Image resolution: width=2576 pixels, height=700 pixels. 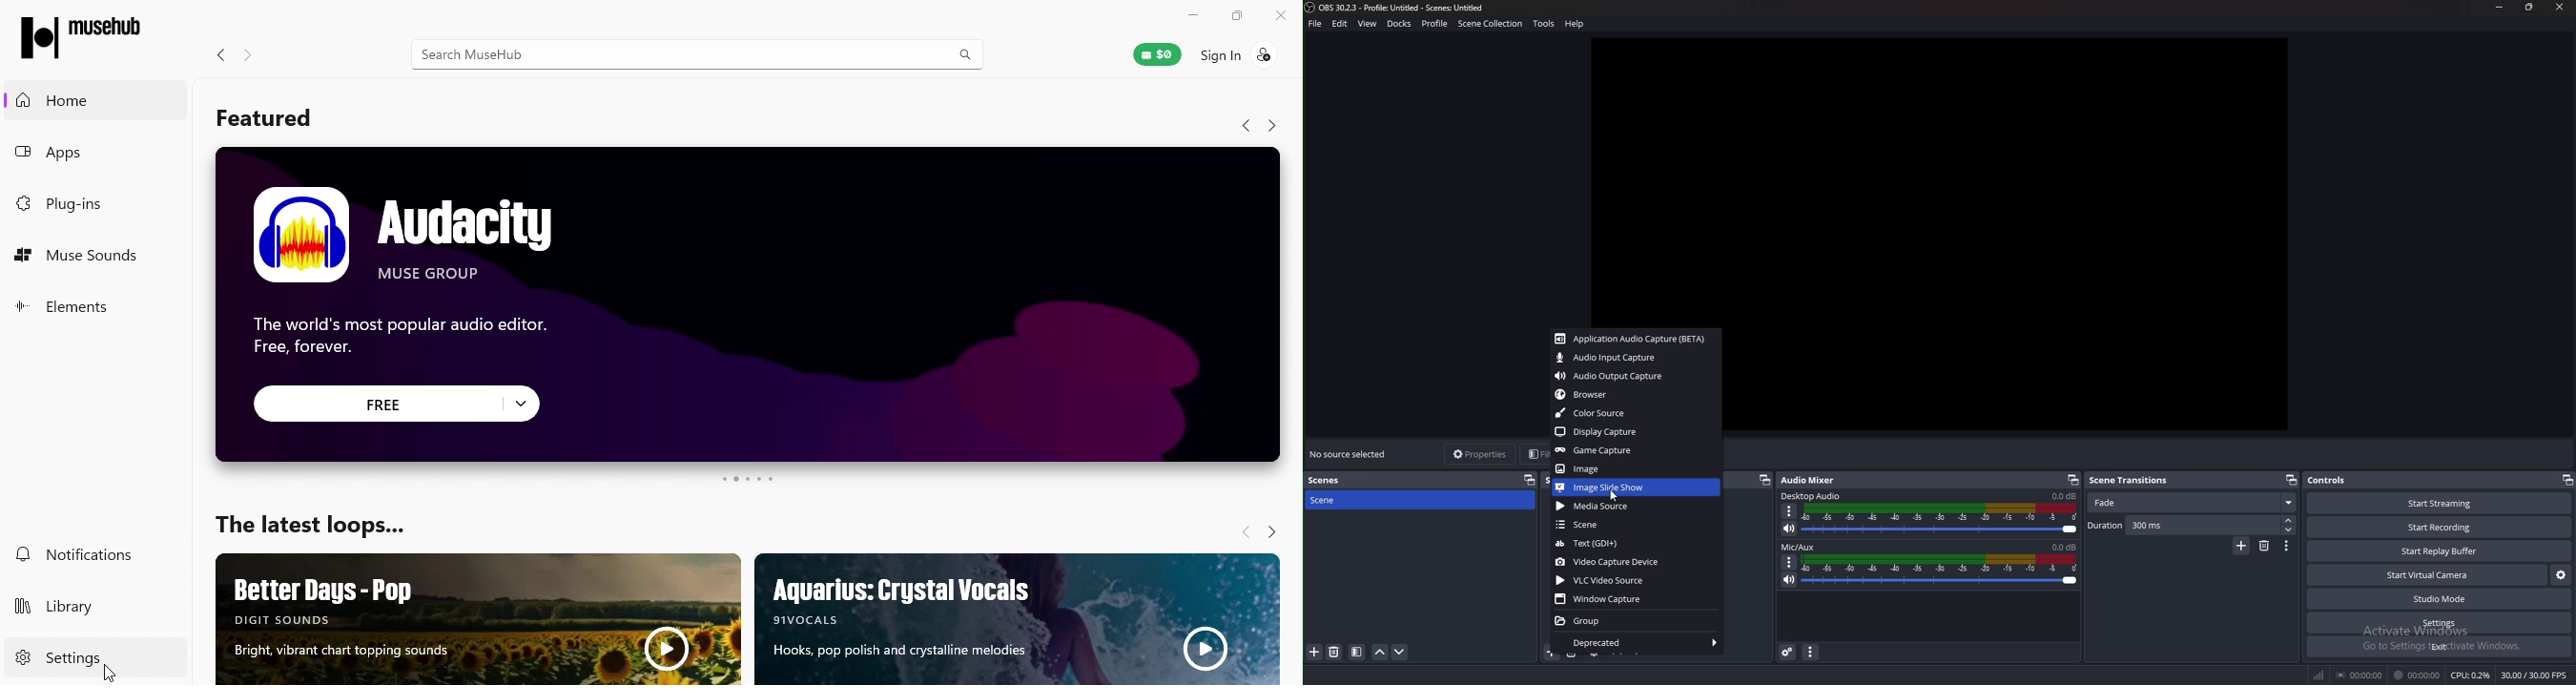 What do you see at coordinates (751, 305) in the screenshot?
I see `Audacity Group` at bounding box center [751, 305].